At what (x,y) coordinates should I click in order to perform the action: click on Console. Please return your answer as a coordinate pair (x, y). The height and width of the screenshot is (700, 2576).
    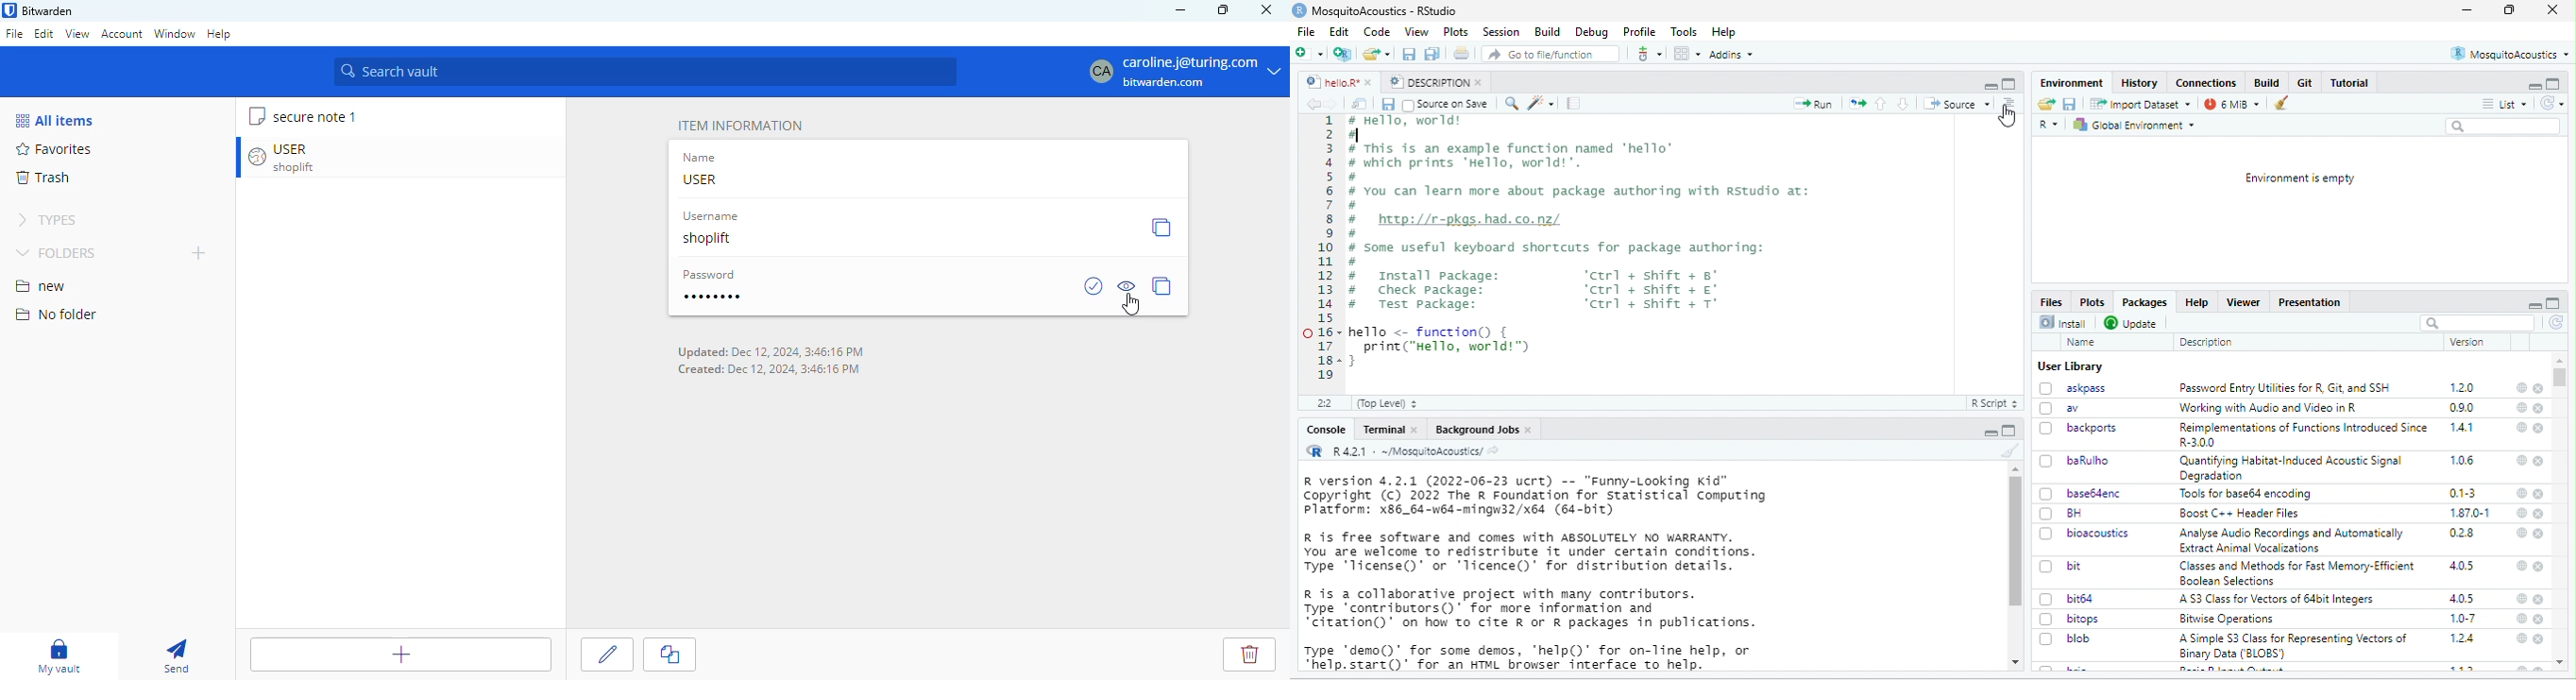
    Looking at the image, I should click on (1327, 430).